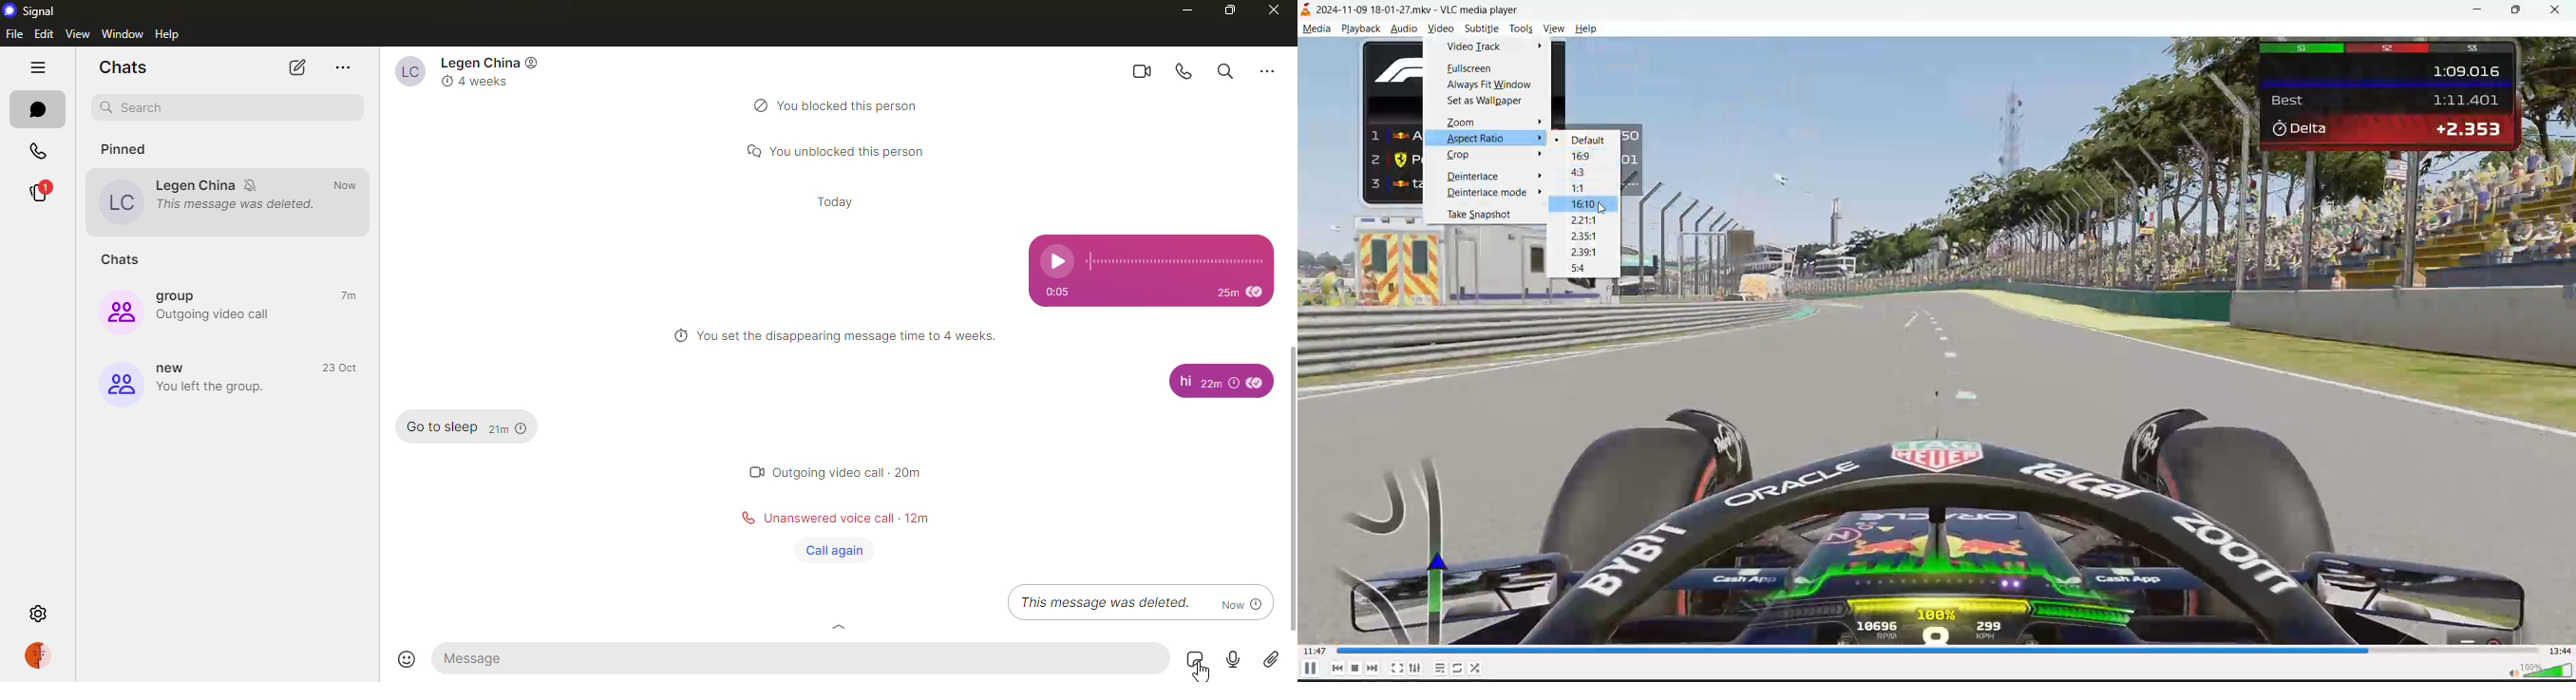  I want to click on time, so click(1240, 291).